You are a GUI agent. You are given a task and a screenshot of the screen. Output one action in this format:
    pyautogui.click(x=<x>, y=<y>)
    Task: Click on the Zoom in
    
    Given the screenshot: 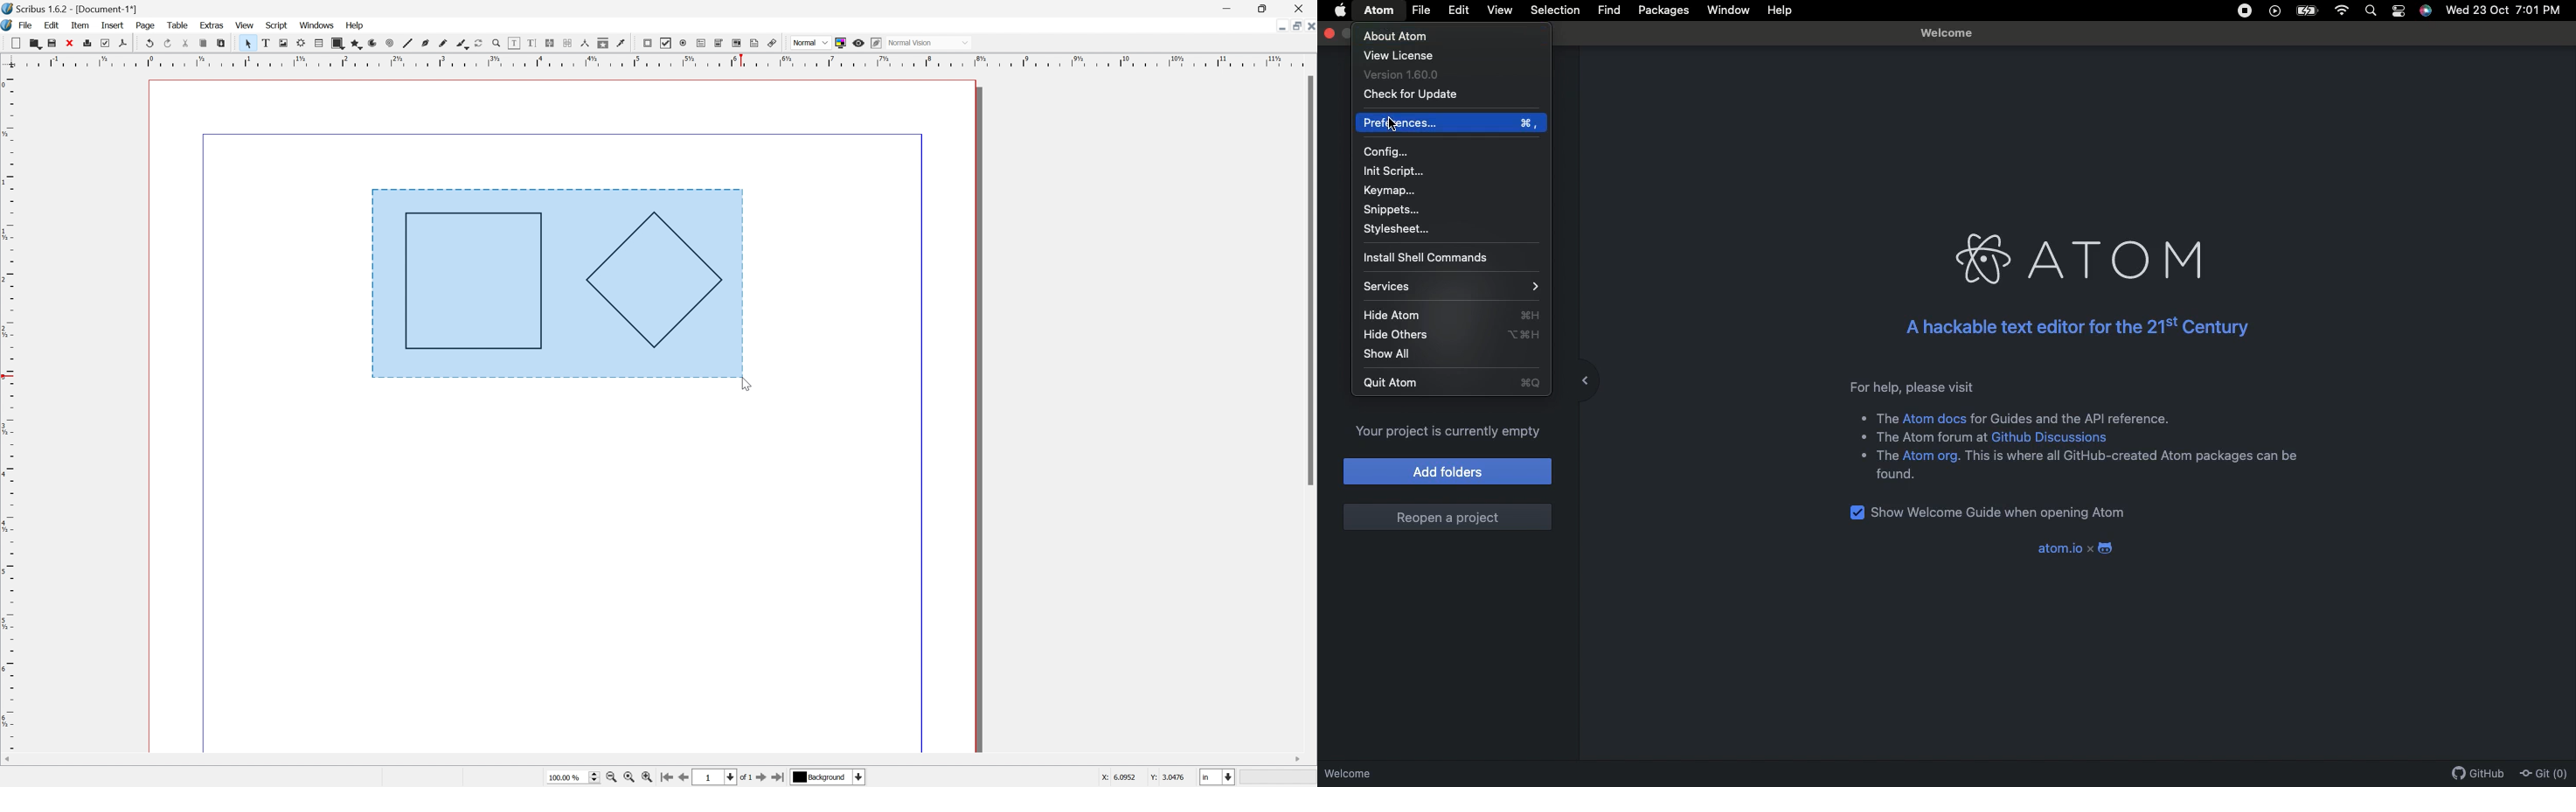 What is the action you would take?
    pyautogui.click(x=611, y=778)
    